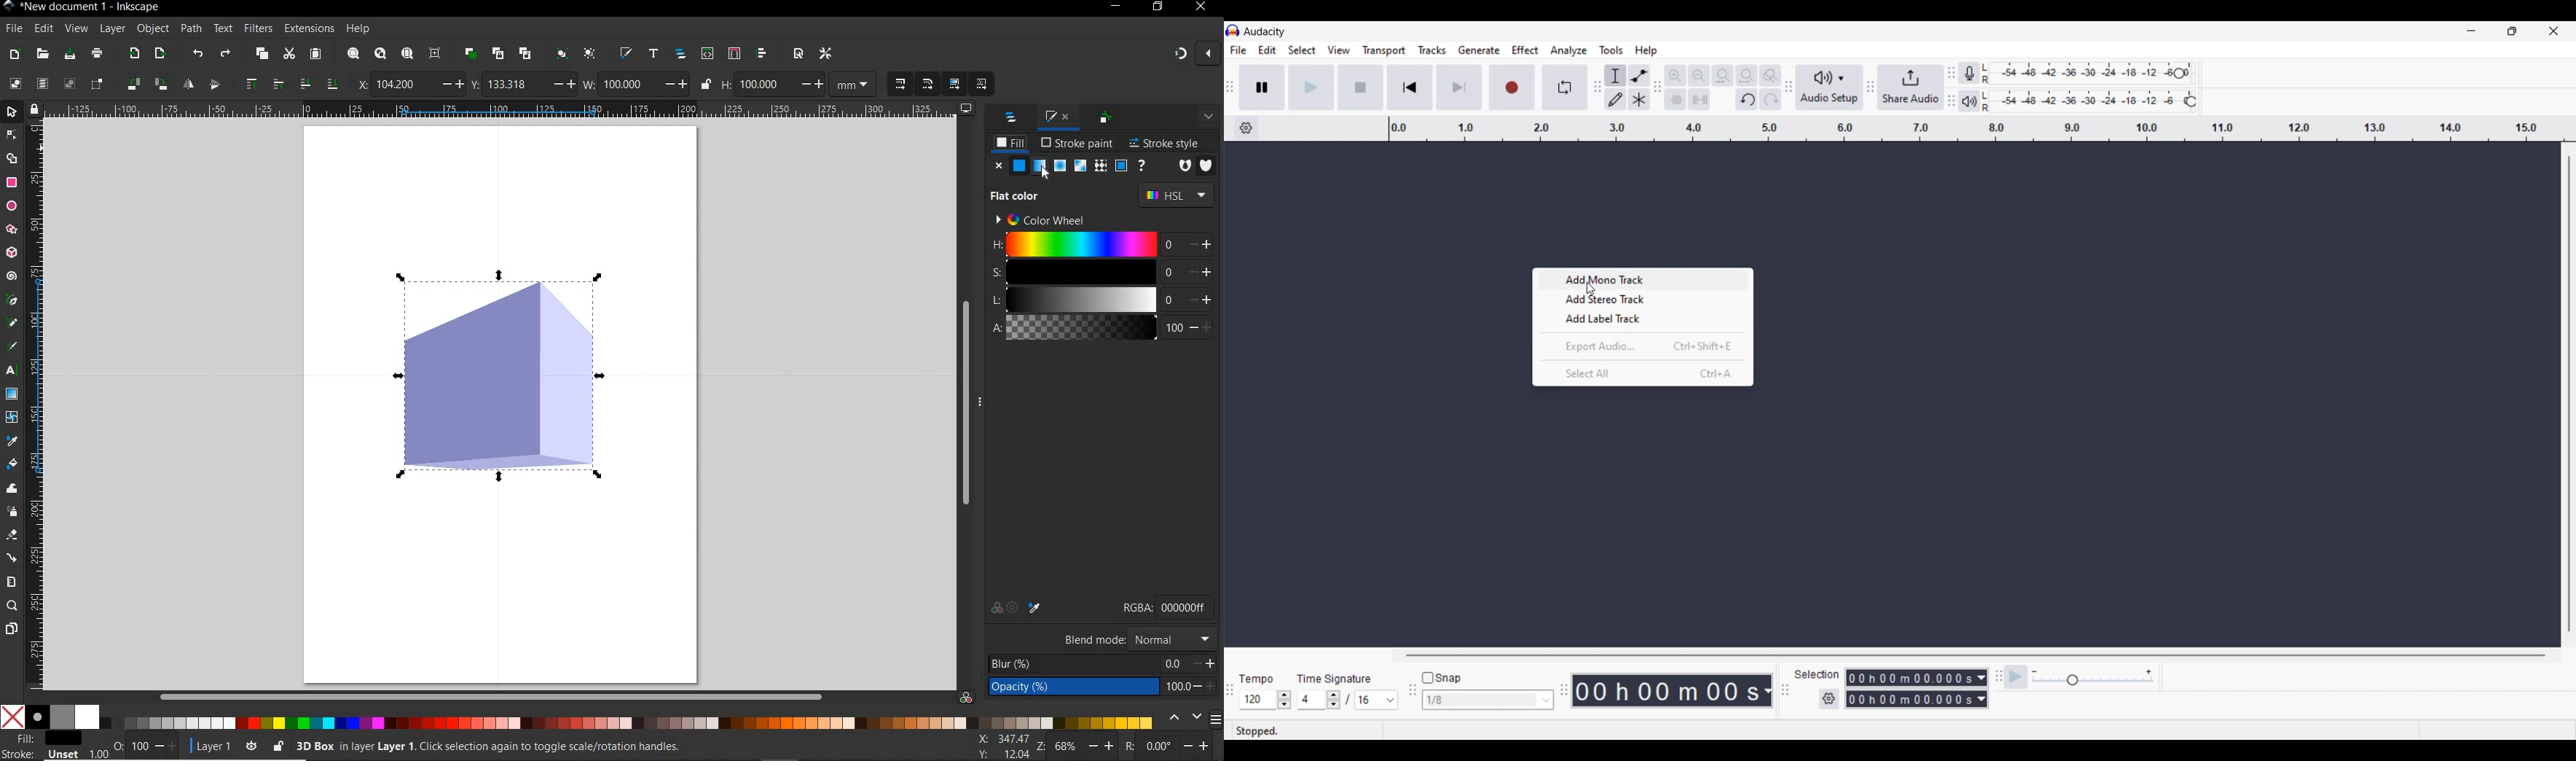 The width and height of the screenshot is (2576, 784). What do you see at coordinates (1337, 678) in the screenshot?
I see `Time Signature` at bounding box center [1337, 678].